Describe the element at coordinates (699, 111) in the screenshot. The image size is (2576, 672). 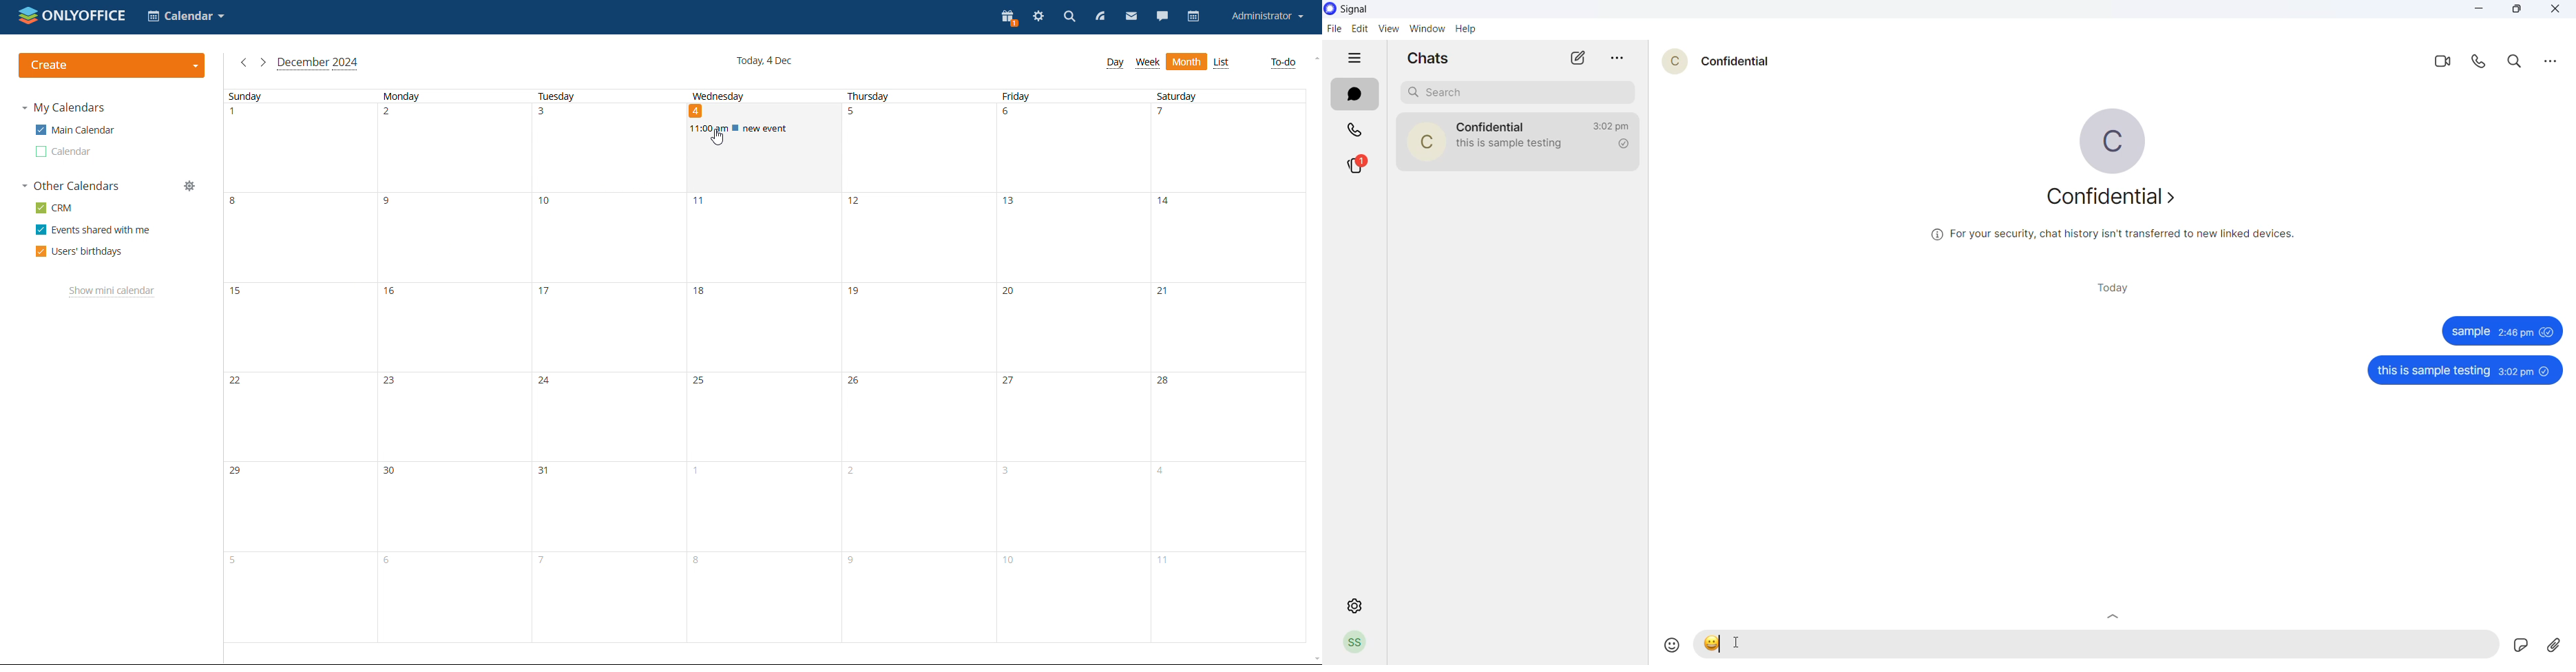
I see `date` at that location.